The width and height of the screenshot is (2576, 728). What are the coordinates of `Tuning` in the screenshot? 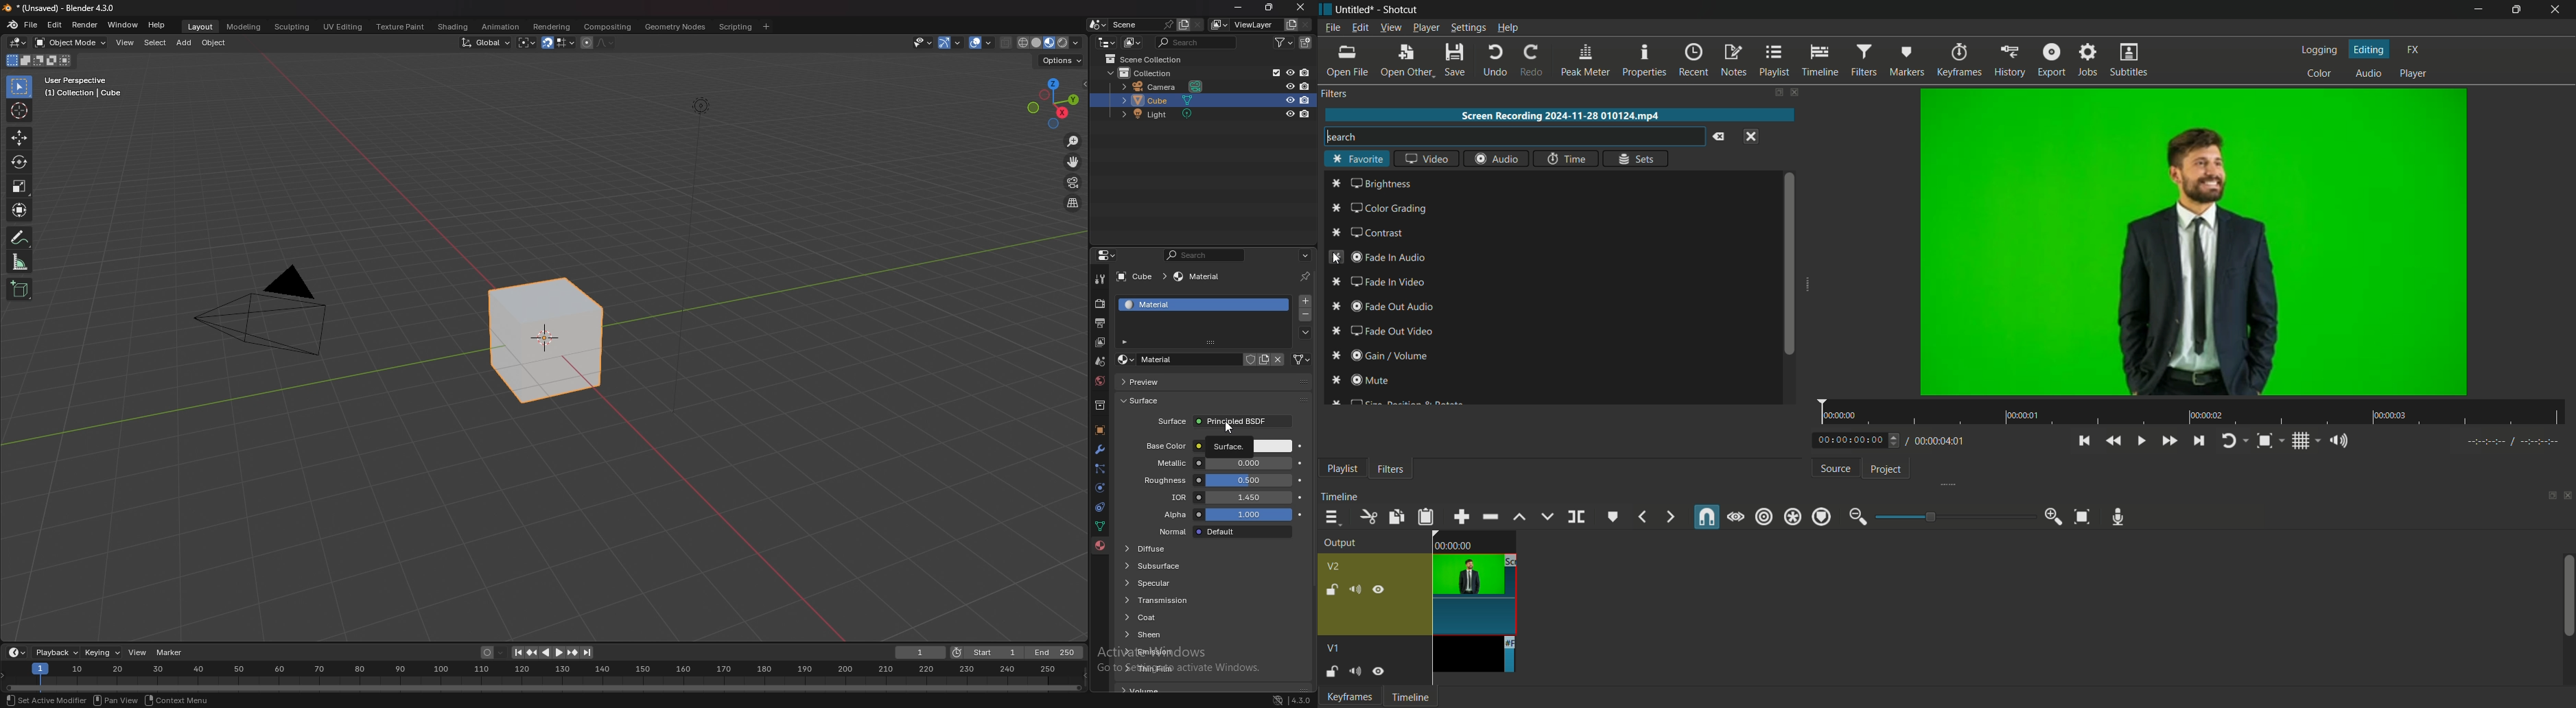 It's located at (2514, 442).